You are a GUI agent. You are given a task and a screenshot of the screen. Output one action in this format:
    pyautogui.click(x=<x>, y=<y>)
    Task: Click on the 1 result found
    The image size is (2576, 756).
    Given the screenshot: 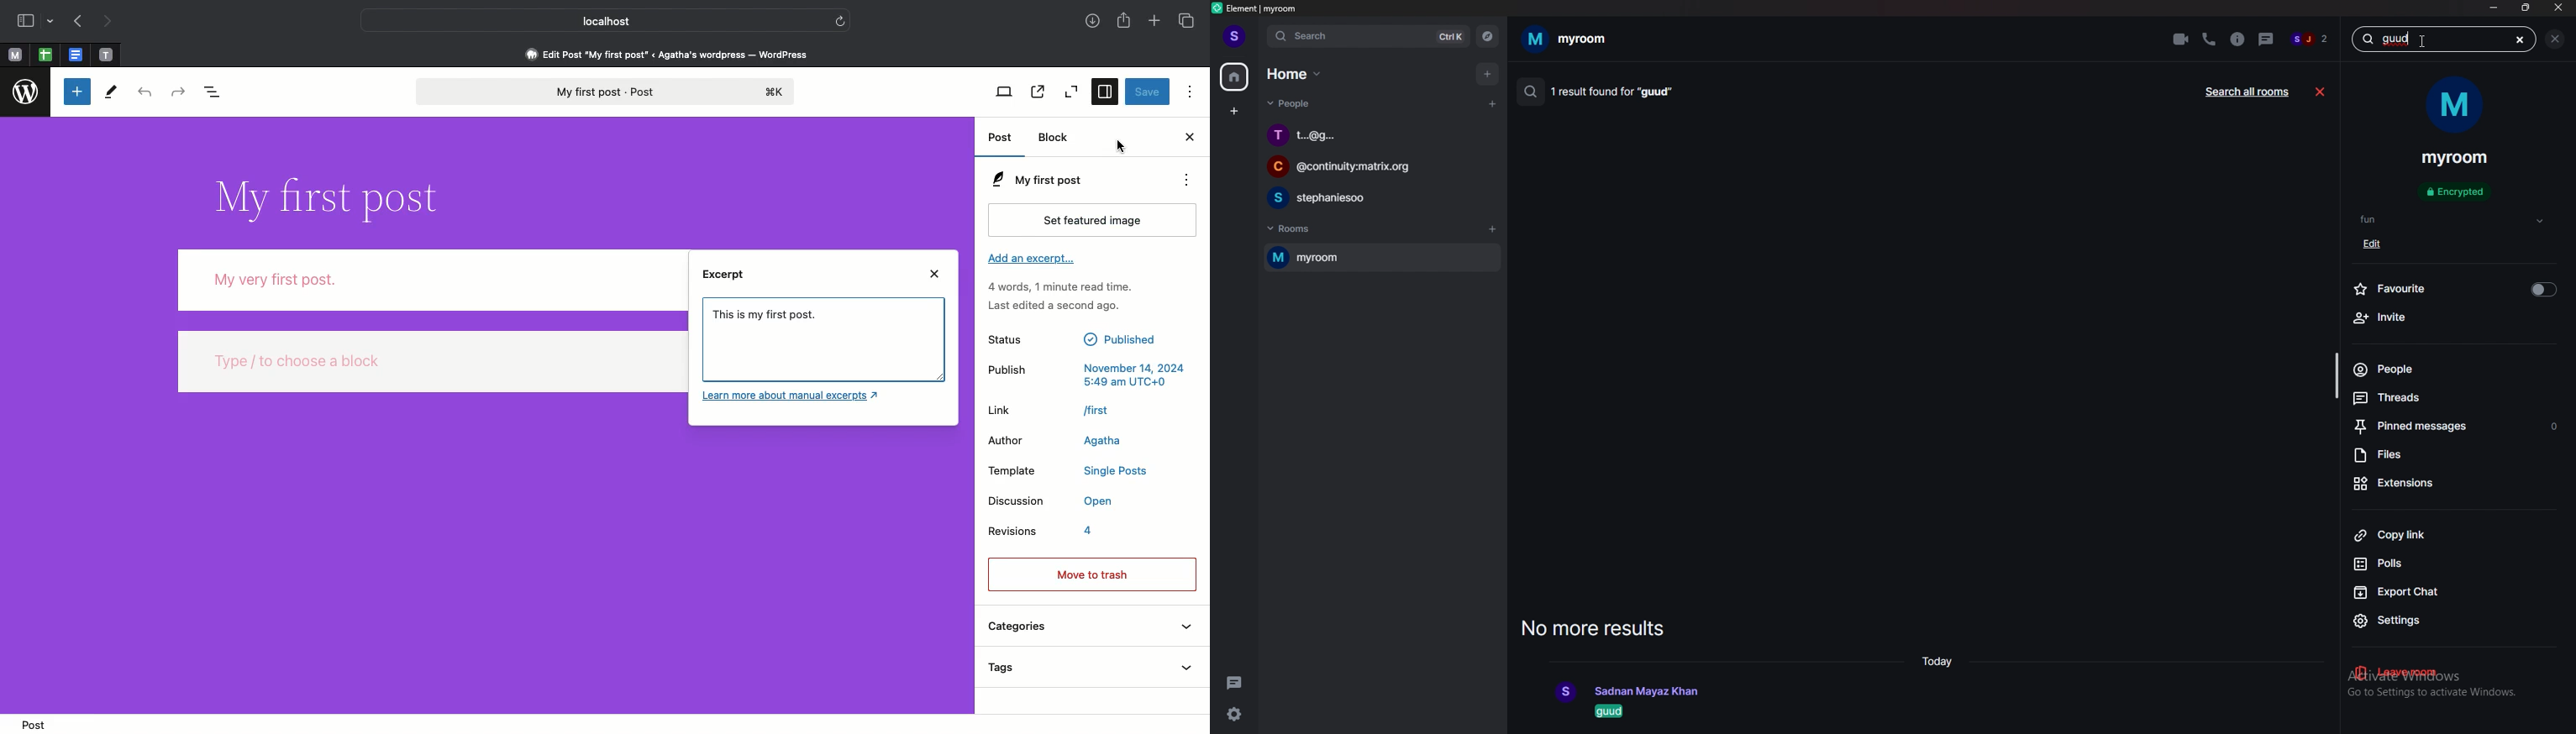 What is the action you would take?
    pyautogui.click(x=1601, y=90)
    